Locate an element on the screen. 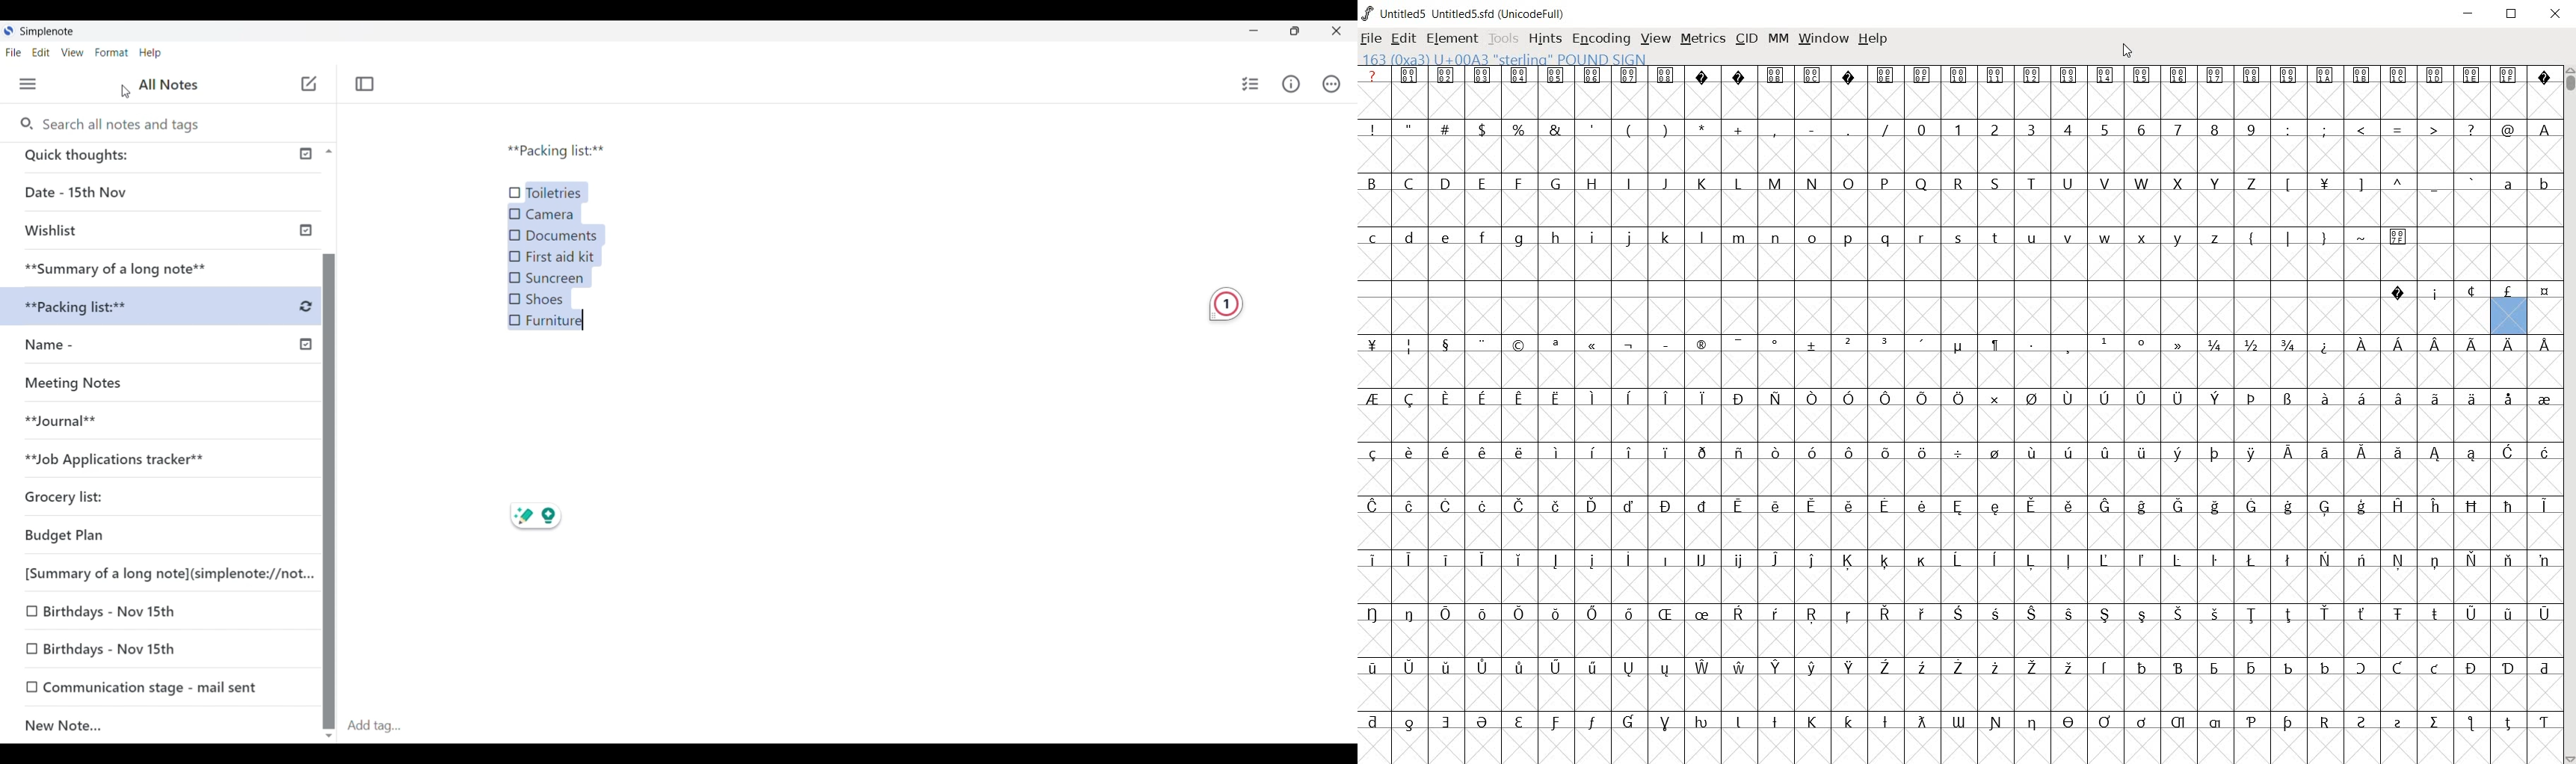 The height and width of the screenshot is (784, 2576). Symbol is located at coordinates (2508, 507).